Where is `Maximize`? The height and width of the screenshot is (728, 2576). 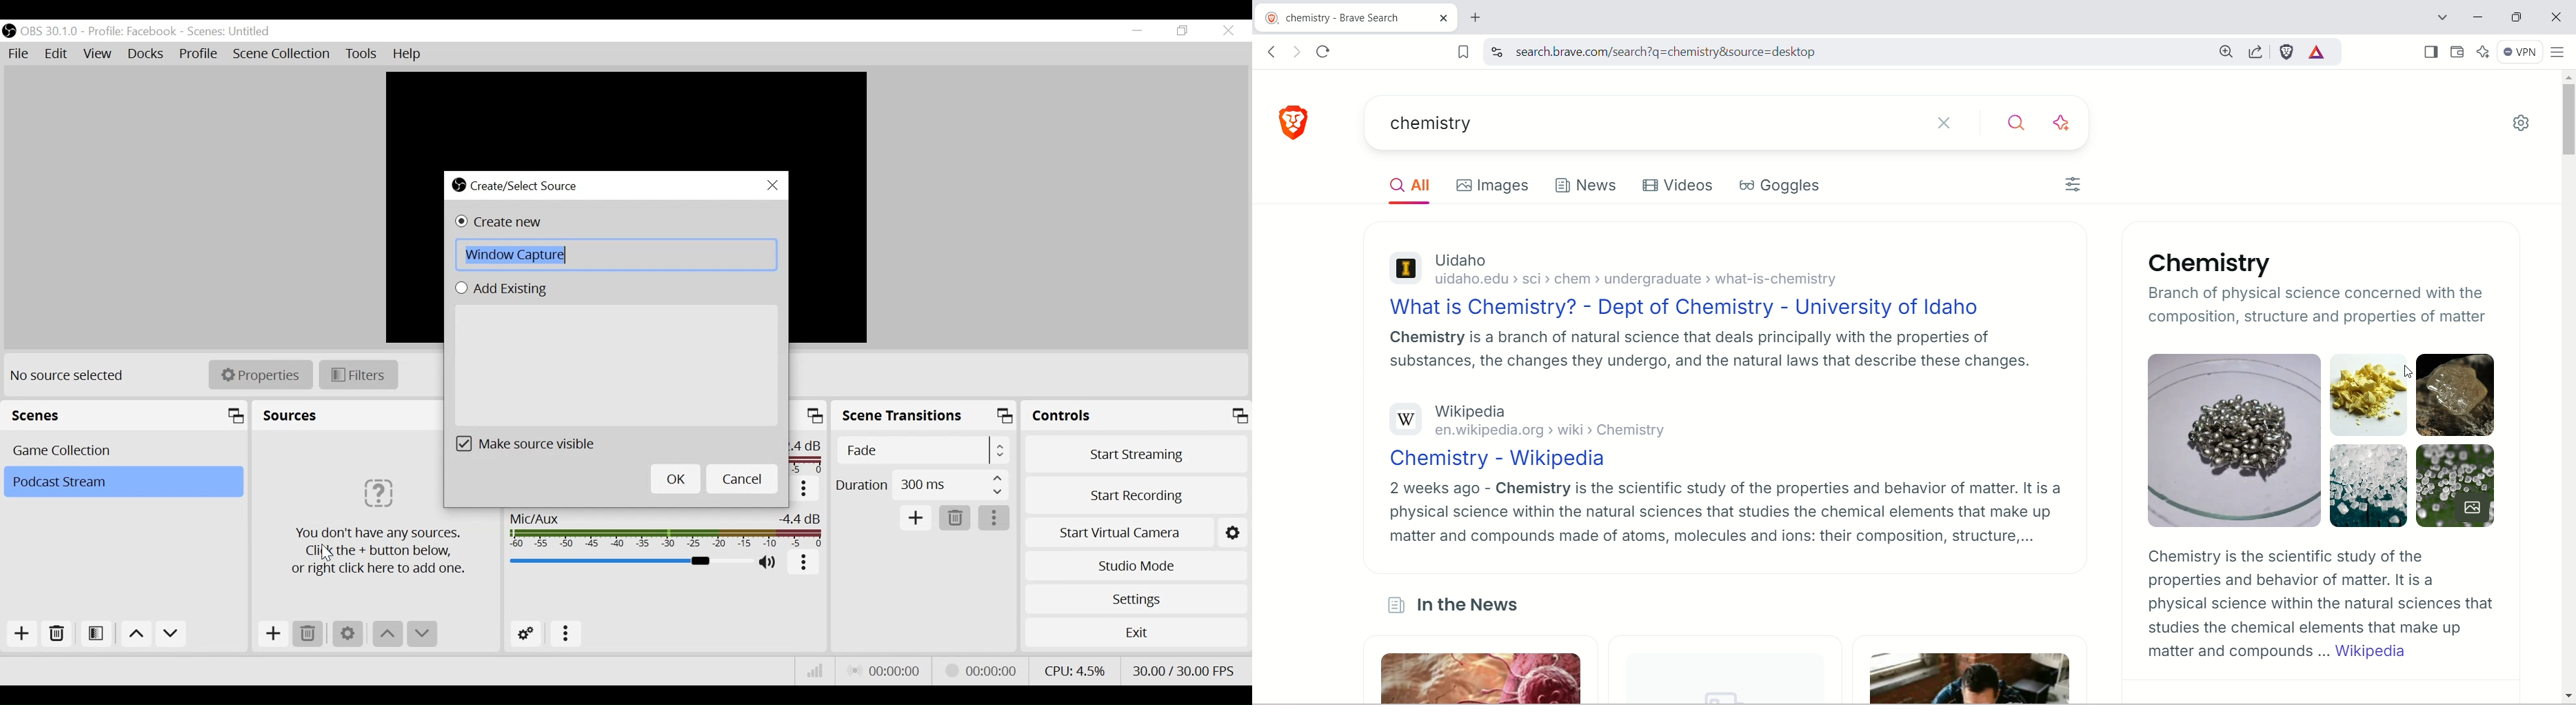 Maximize is located at coordinates (812, 418).